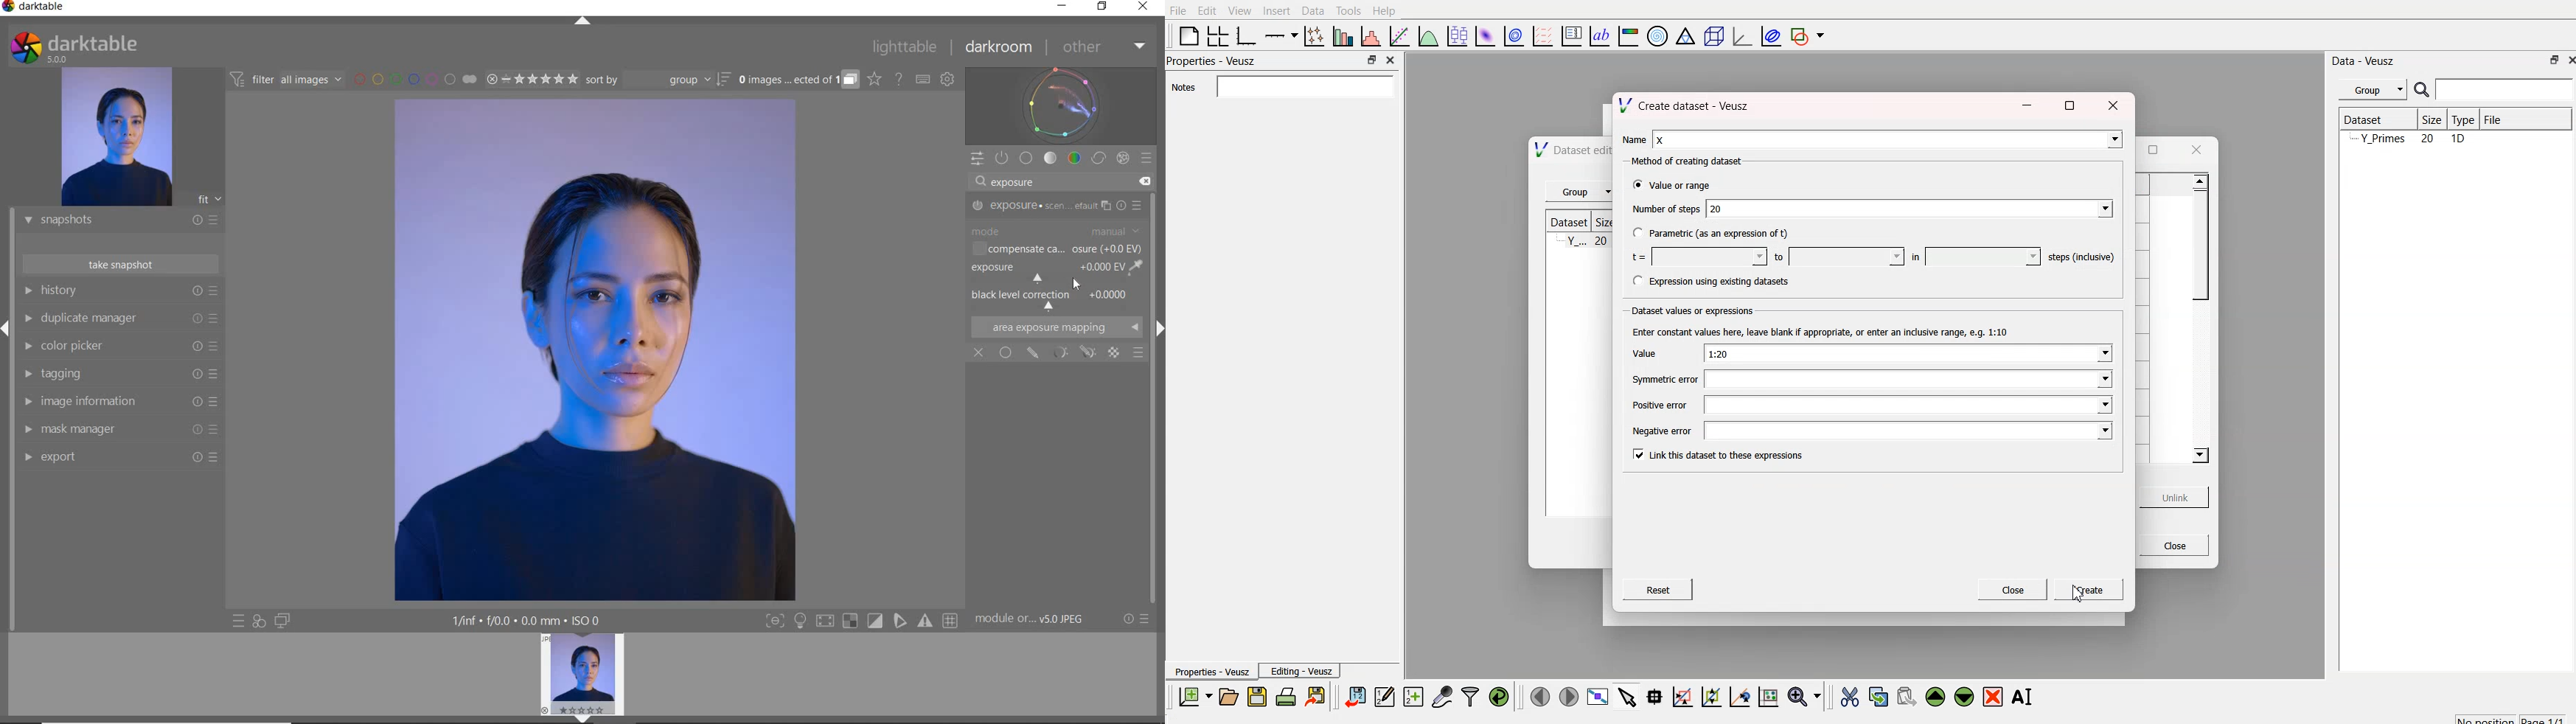  Describe the element at coordinates (901, 621) in the screenshot. I see `Button` at that location.